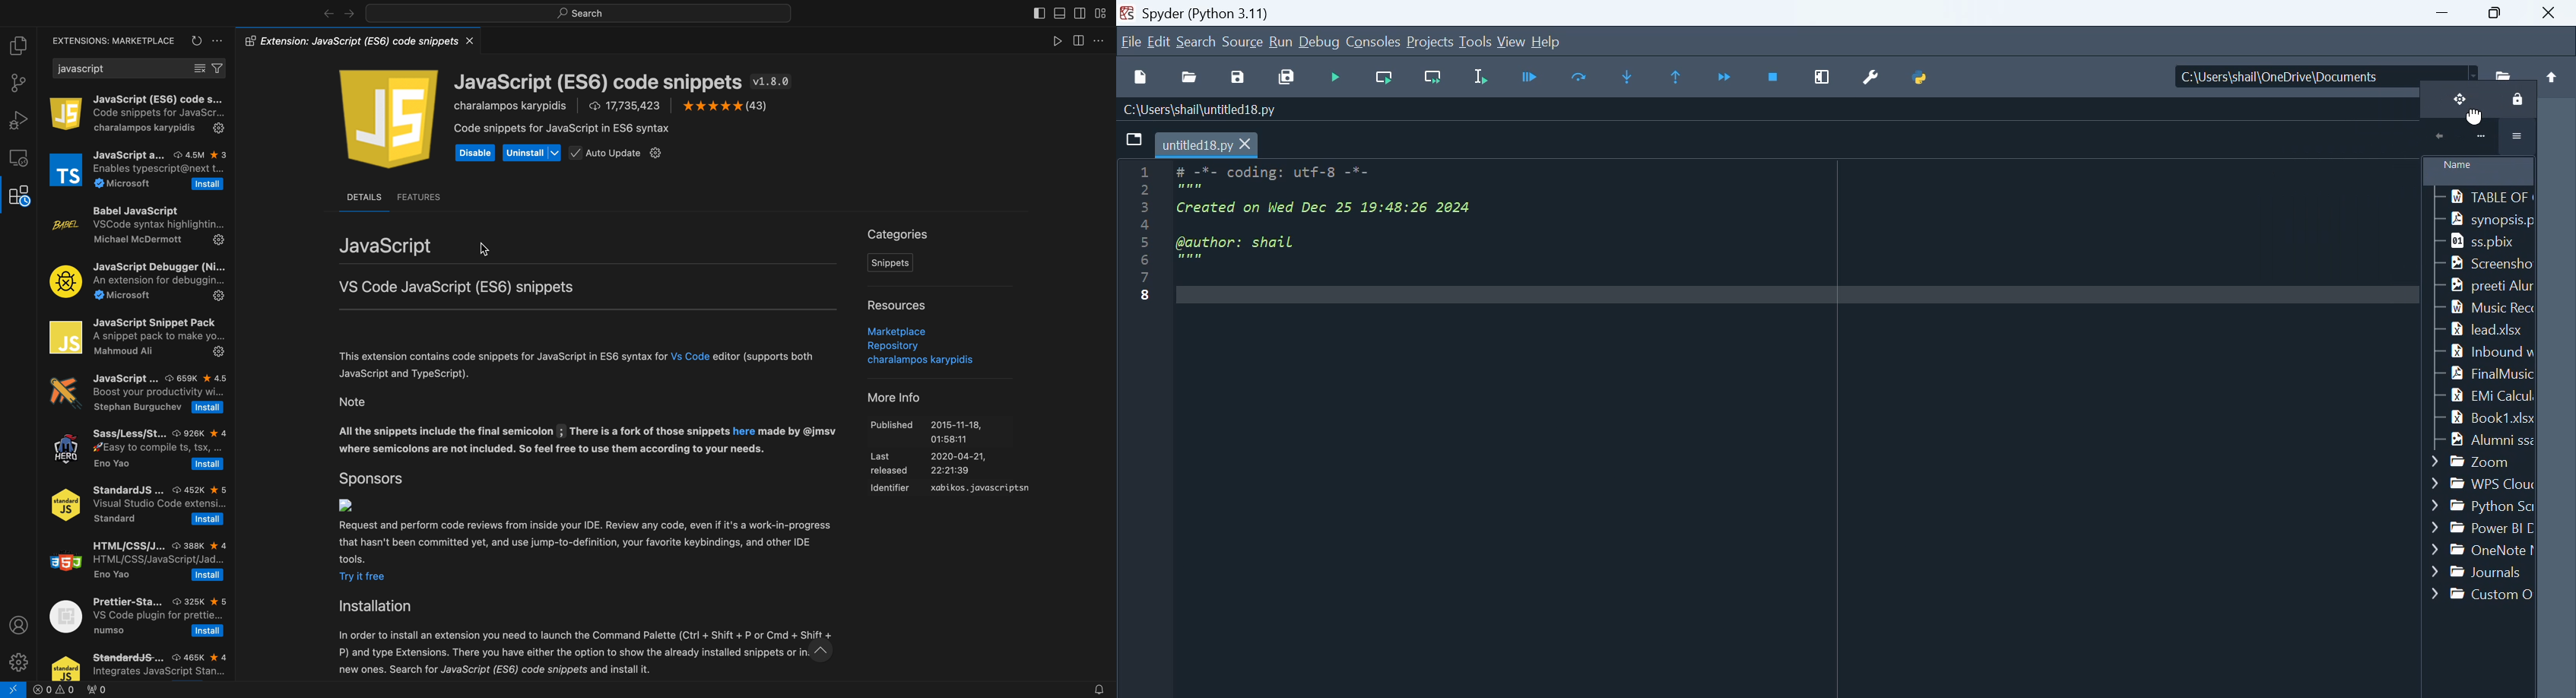 The height and width of the screenshot is (700, 2576). Describe the element at coordinates (2554, 70) in the screenshot. I see `open parent directory` at that location.